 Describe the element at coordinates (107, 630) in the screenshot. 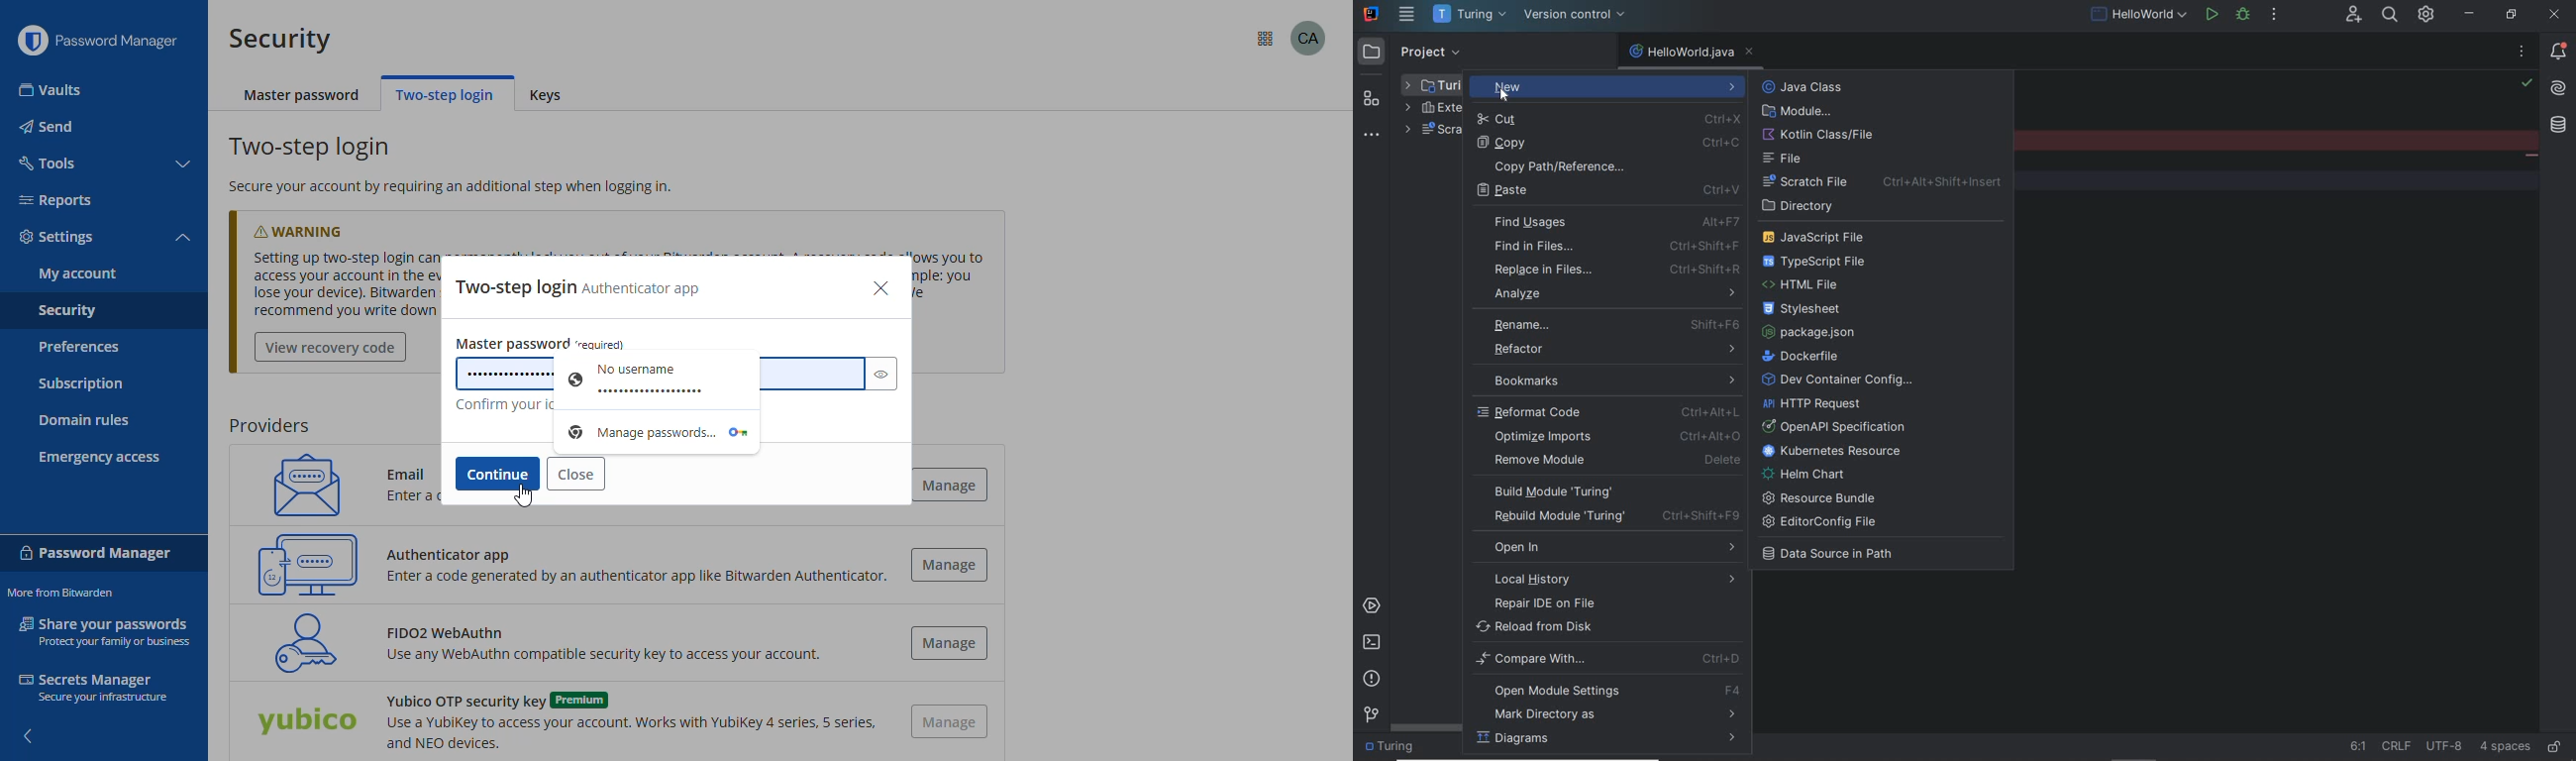

I see `share your passwords` at that location.